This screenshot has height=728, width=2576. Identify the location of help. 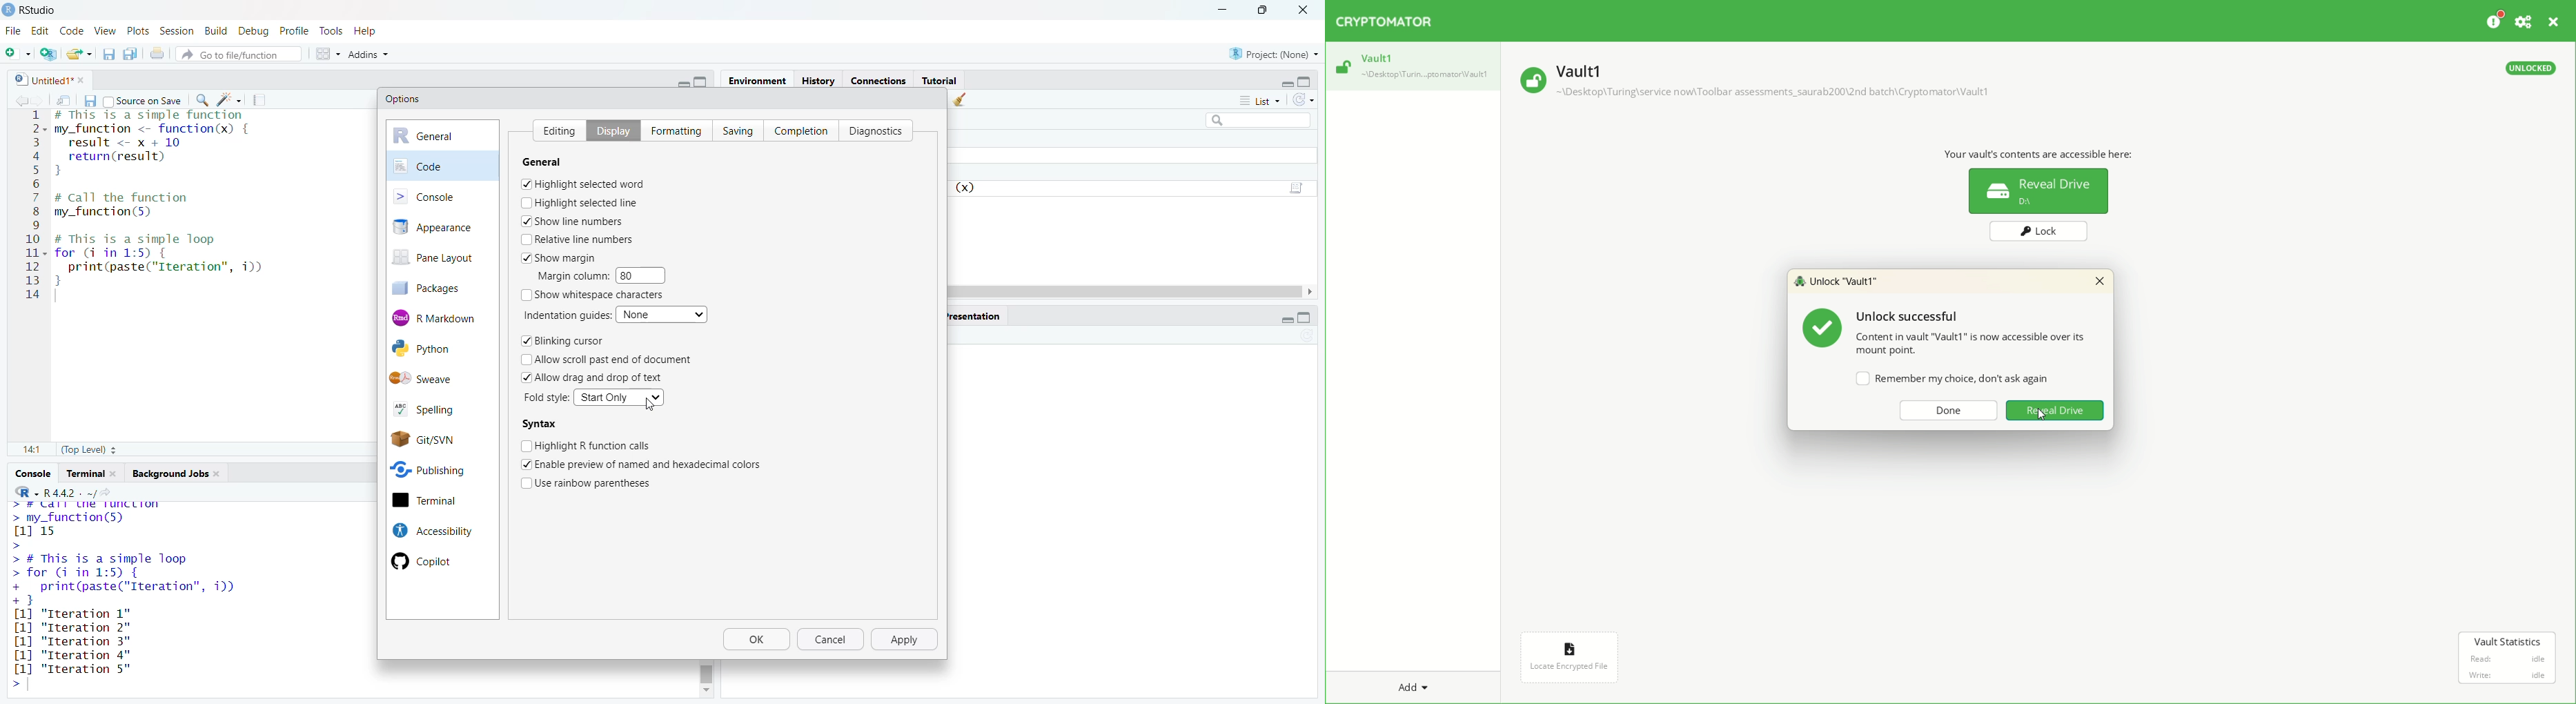
(370, 30).